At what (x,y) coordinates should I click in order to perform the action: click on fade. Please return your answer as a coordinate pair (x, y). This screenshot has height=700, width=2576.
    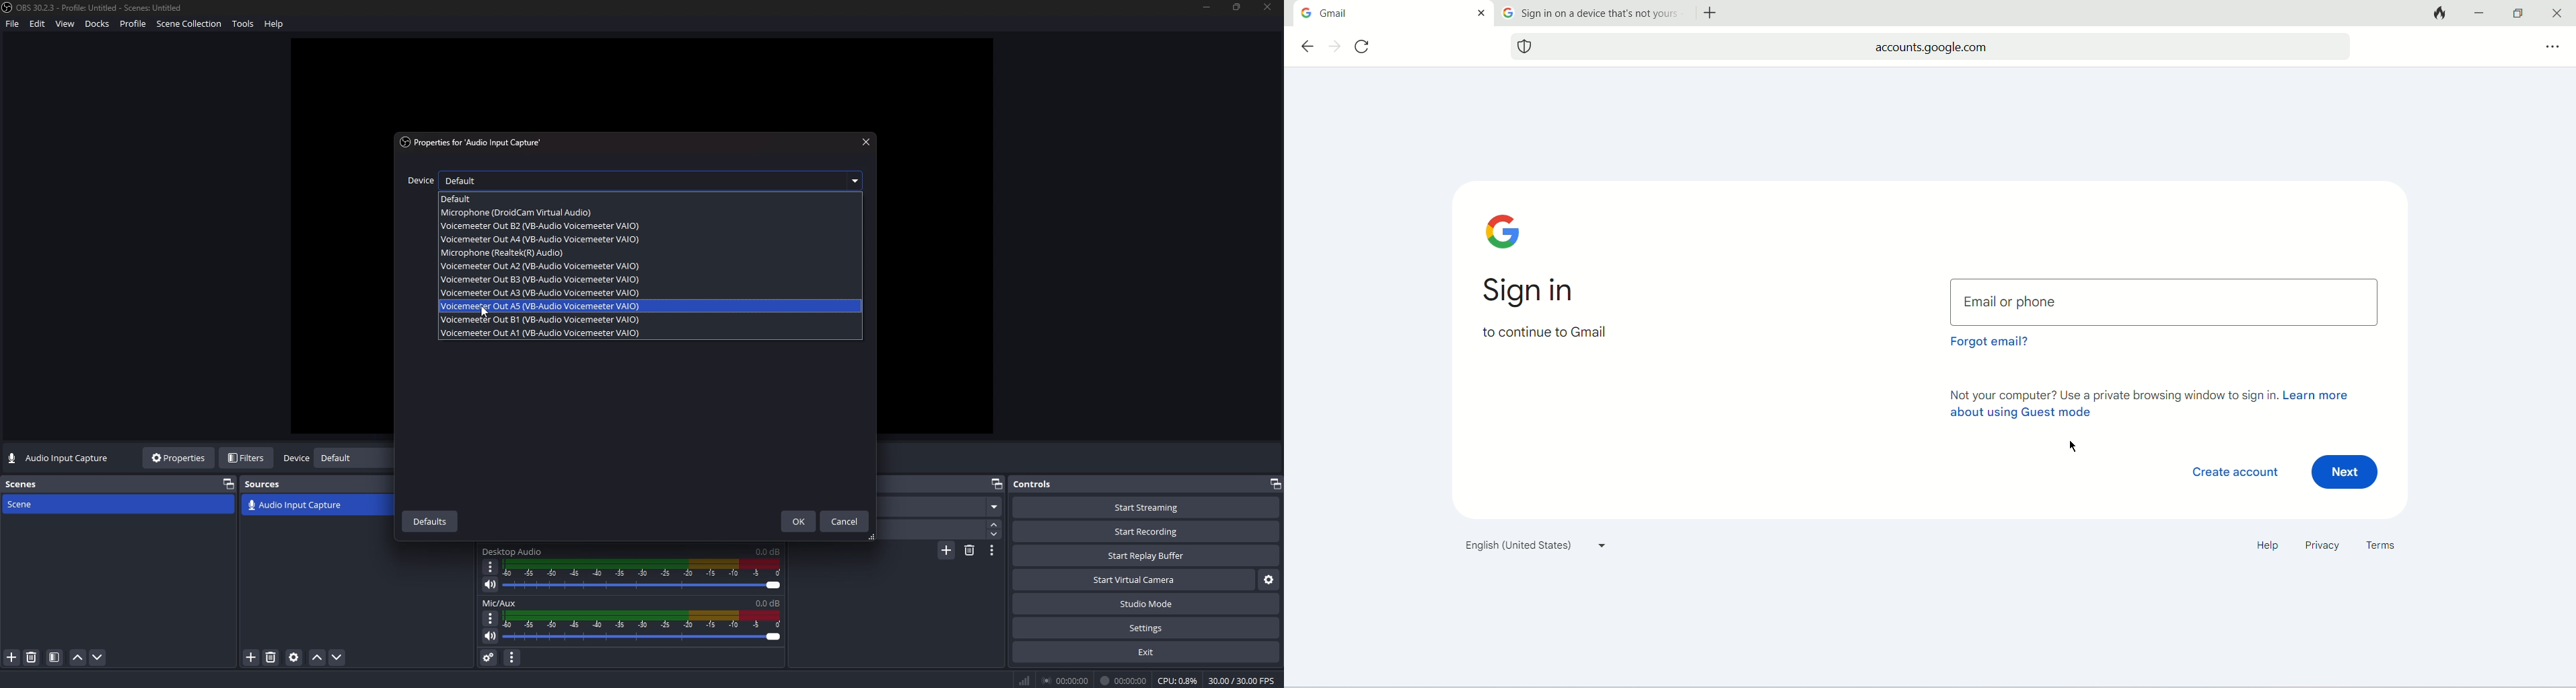
    Looking at the image, I should click on (940, 508).